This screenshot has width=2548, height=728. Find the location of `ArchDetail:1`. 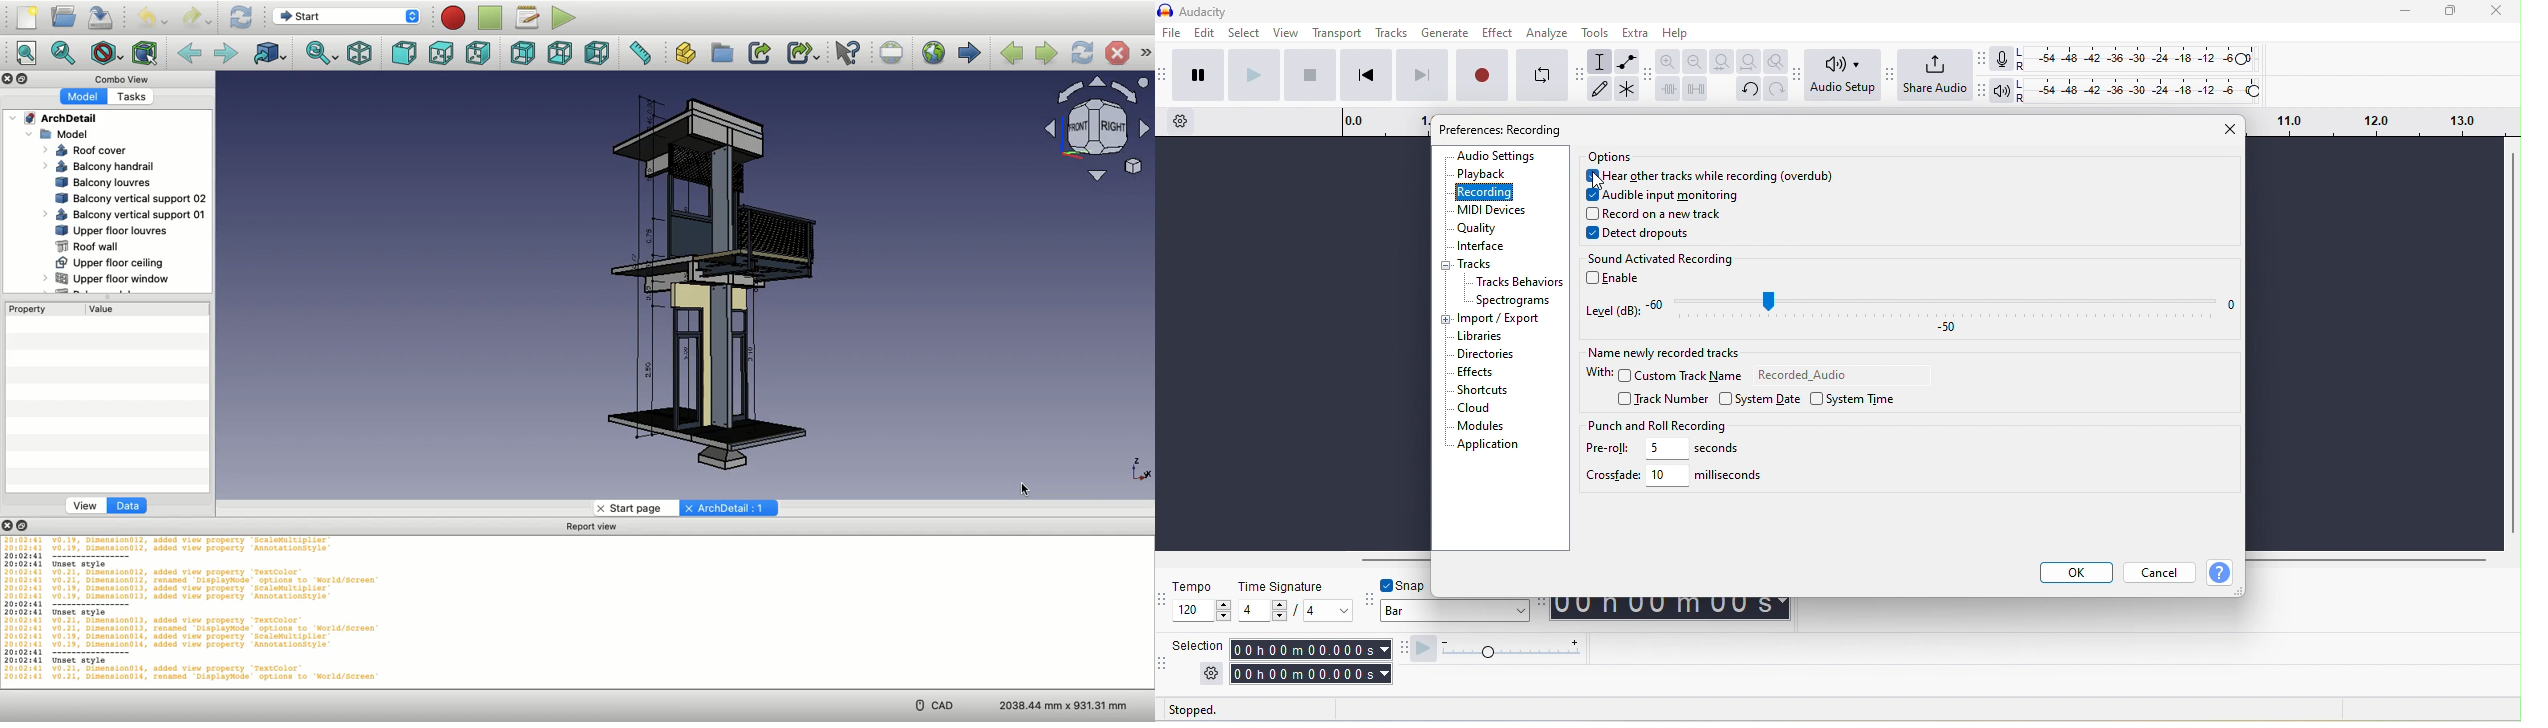

ArchDetail:1 is located at coordinates (728, 507).